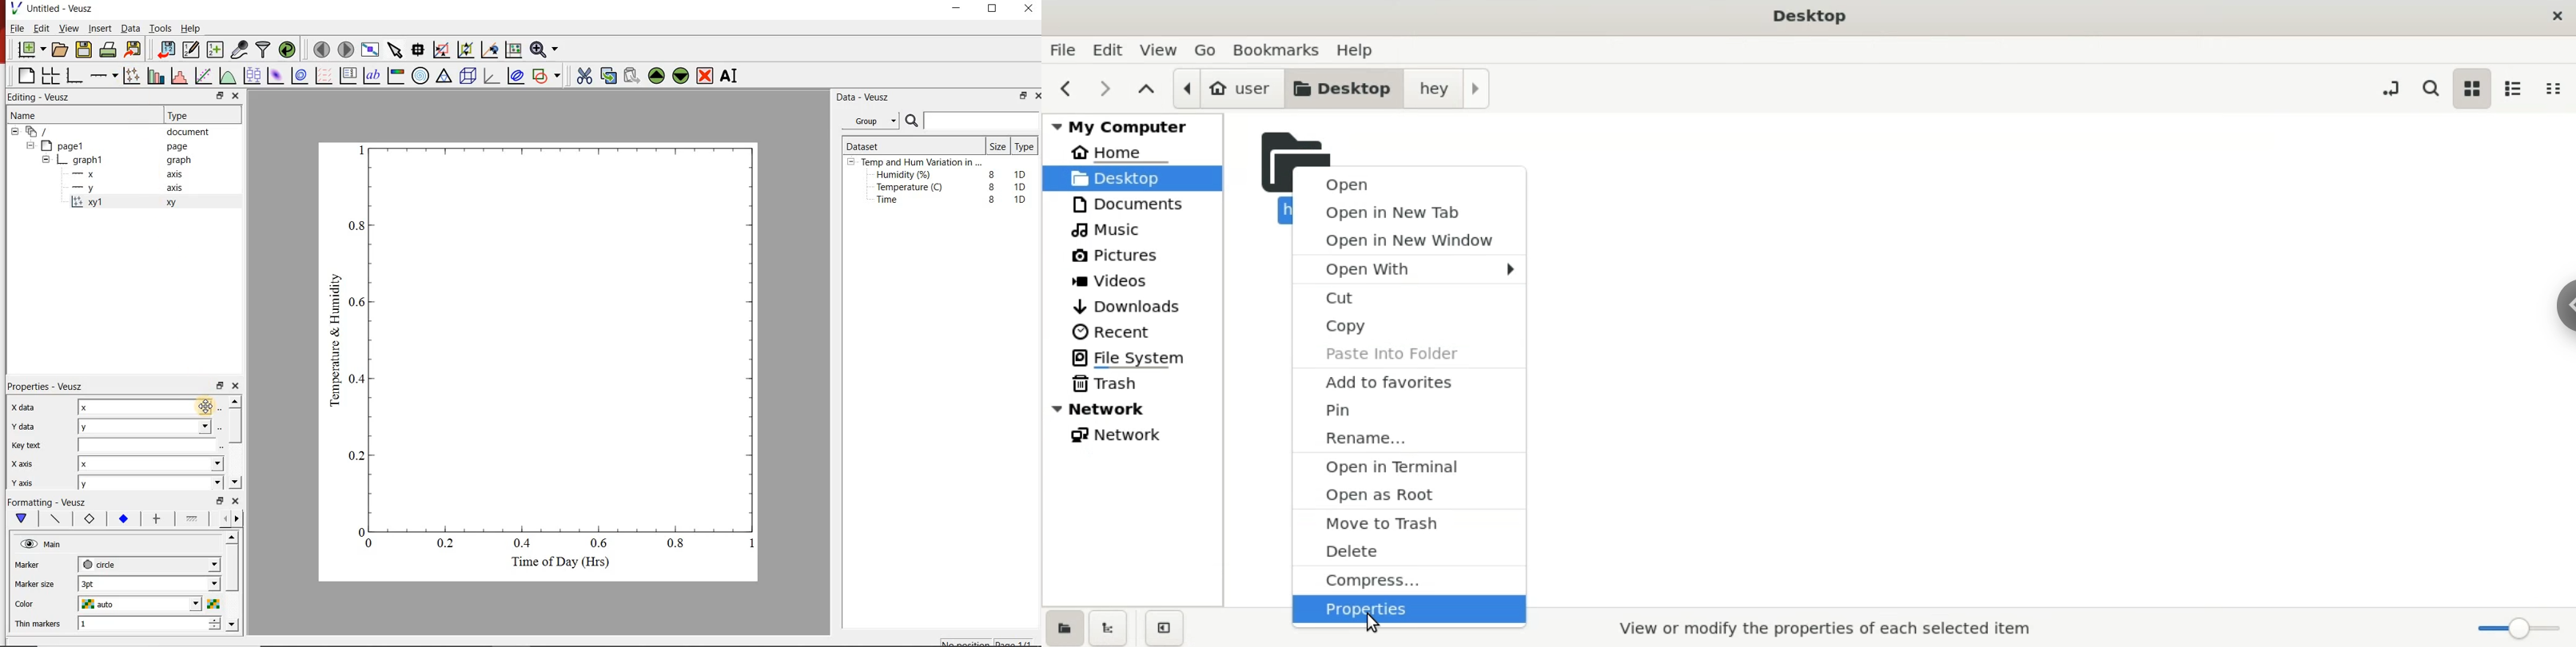  What do you see at coordinates (51, 384) in the screenshot?
I see `Properties - Veusz` at bounding box center [51, 384].